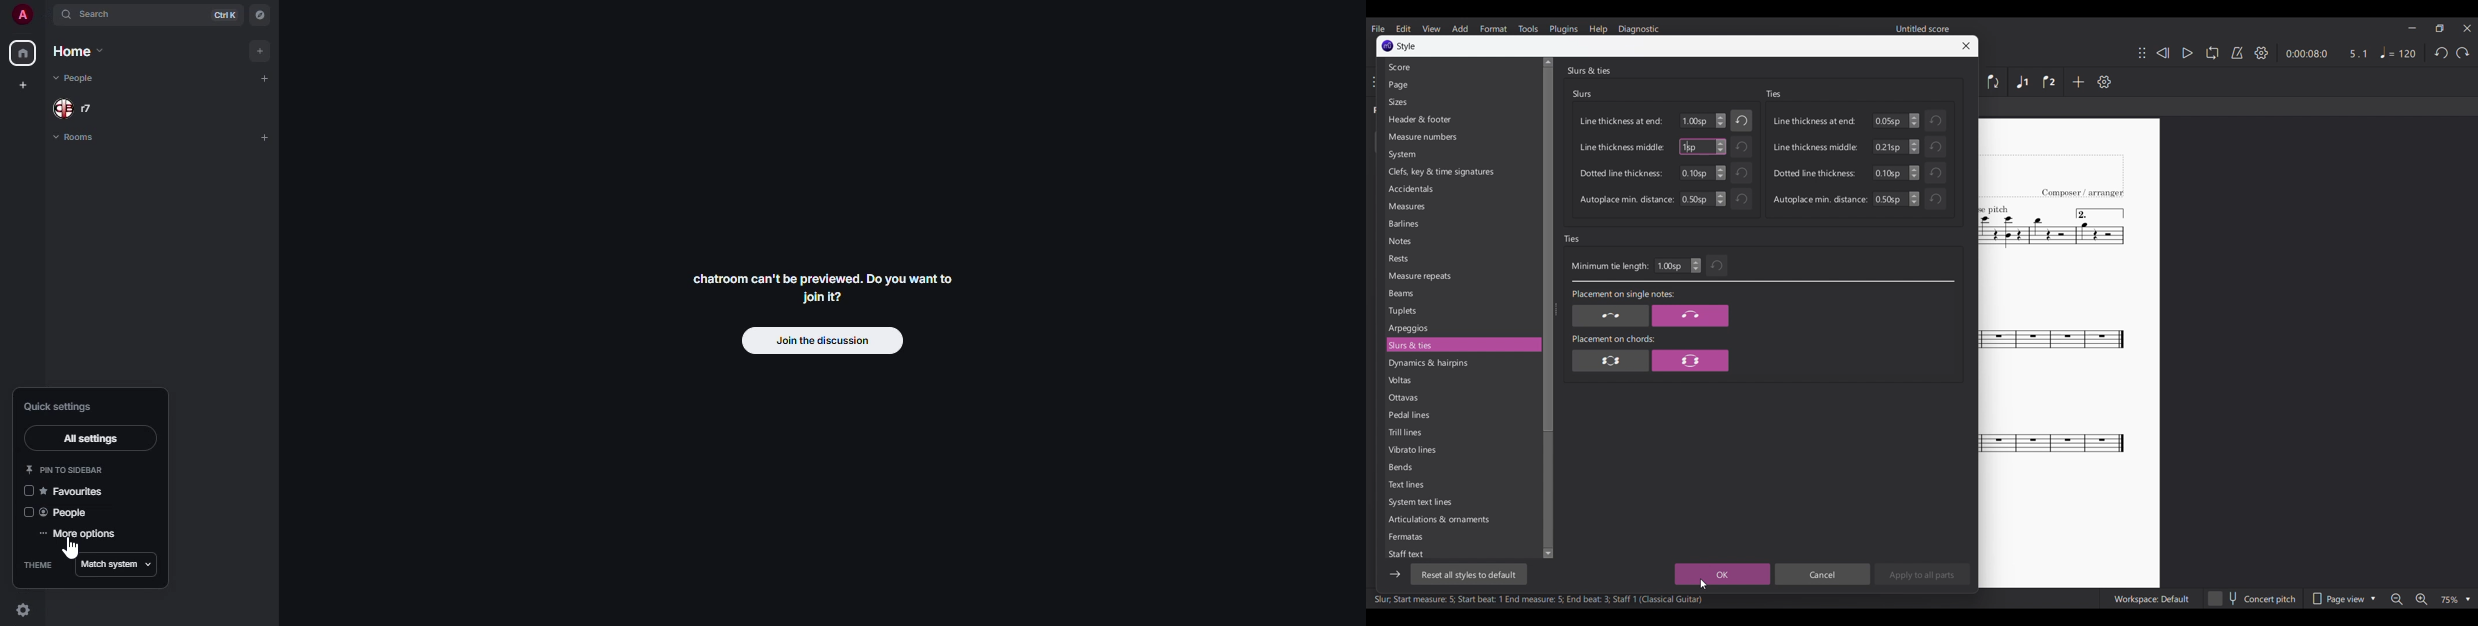 The height and width of the screenshot is (644, 2492). What do you see at coordinates (1721, 199) in the screenshot?
I see `Increase/Decrease autoplace min. distance` at bounding box center [1721, 199].